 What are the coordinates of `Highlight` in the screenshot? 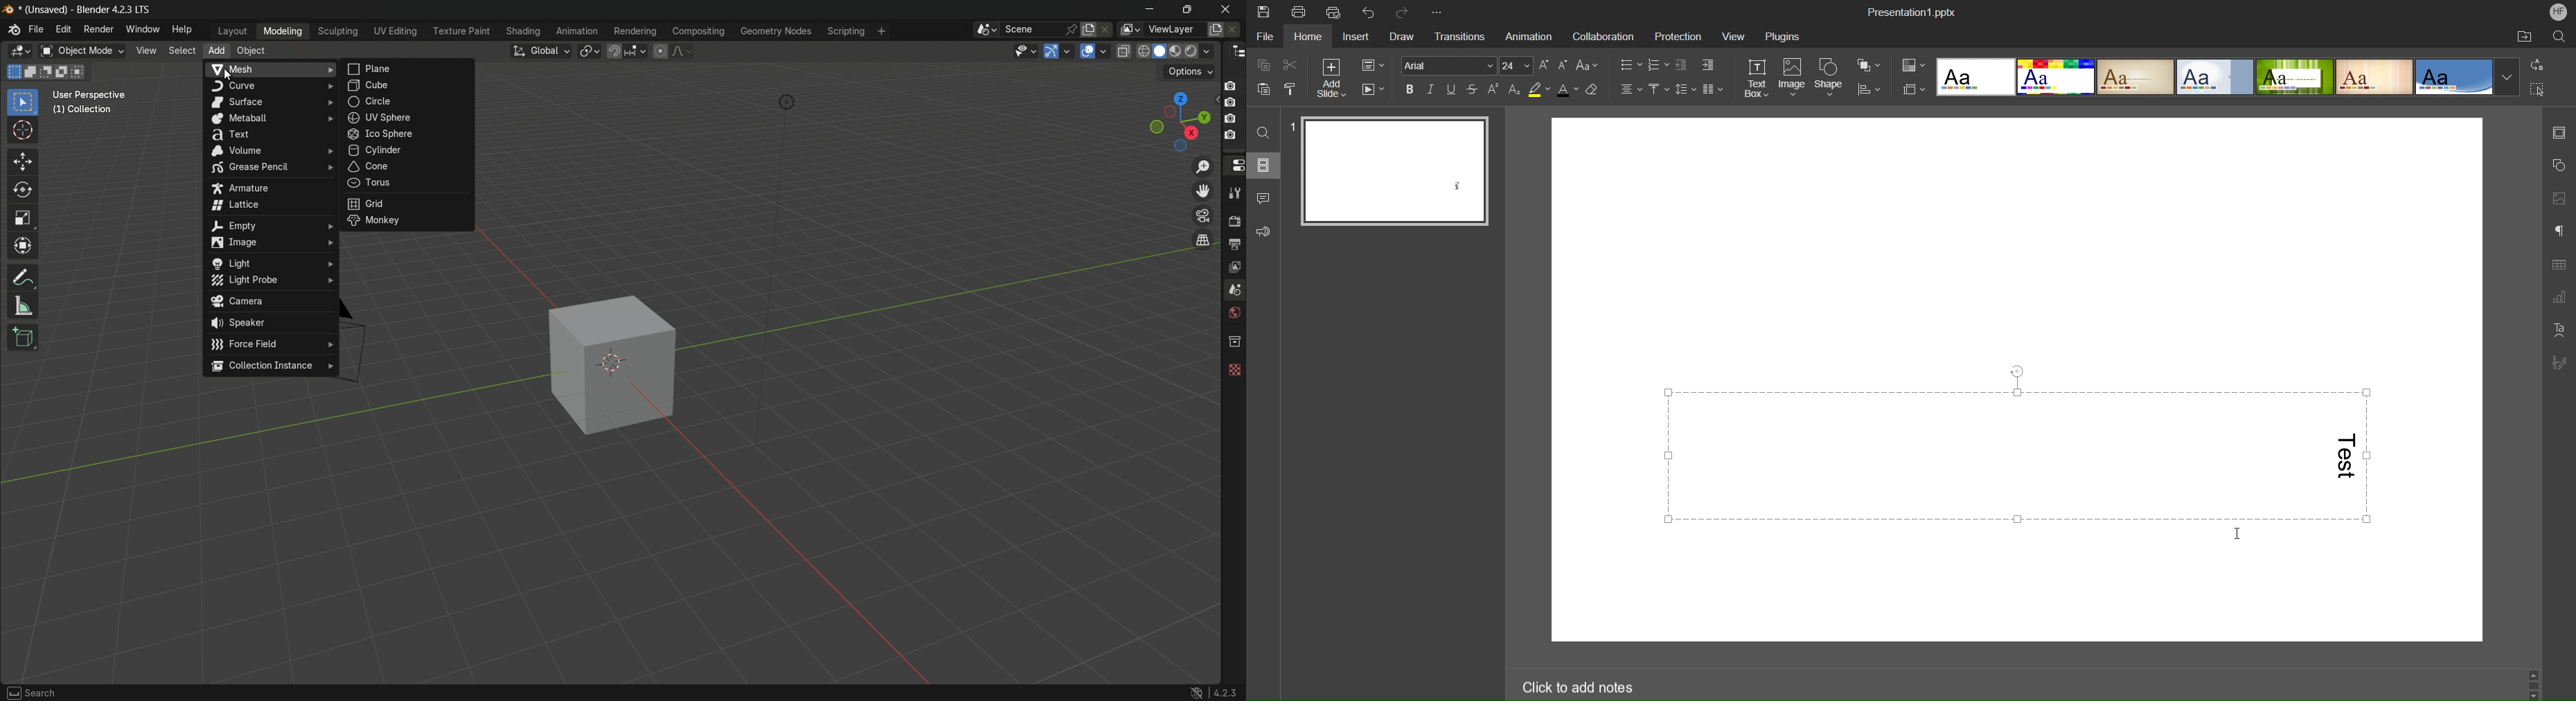 It's located at (1538, 91).